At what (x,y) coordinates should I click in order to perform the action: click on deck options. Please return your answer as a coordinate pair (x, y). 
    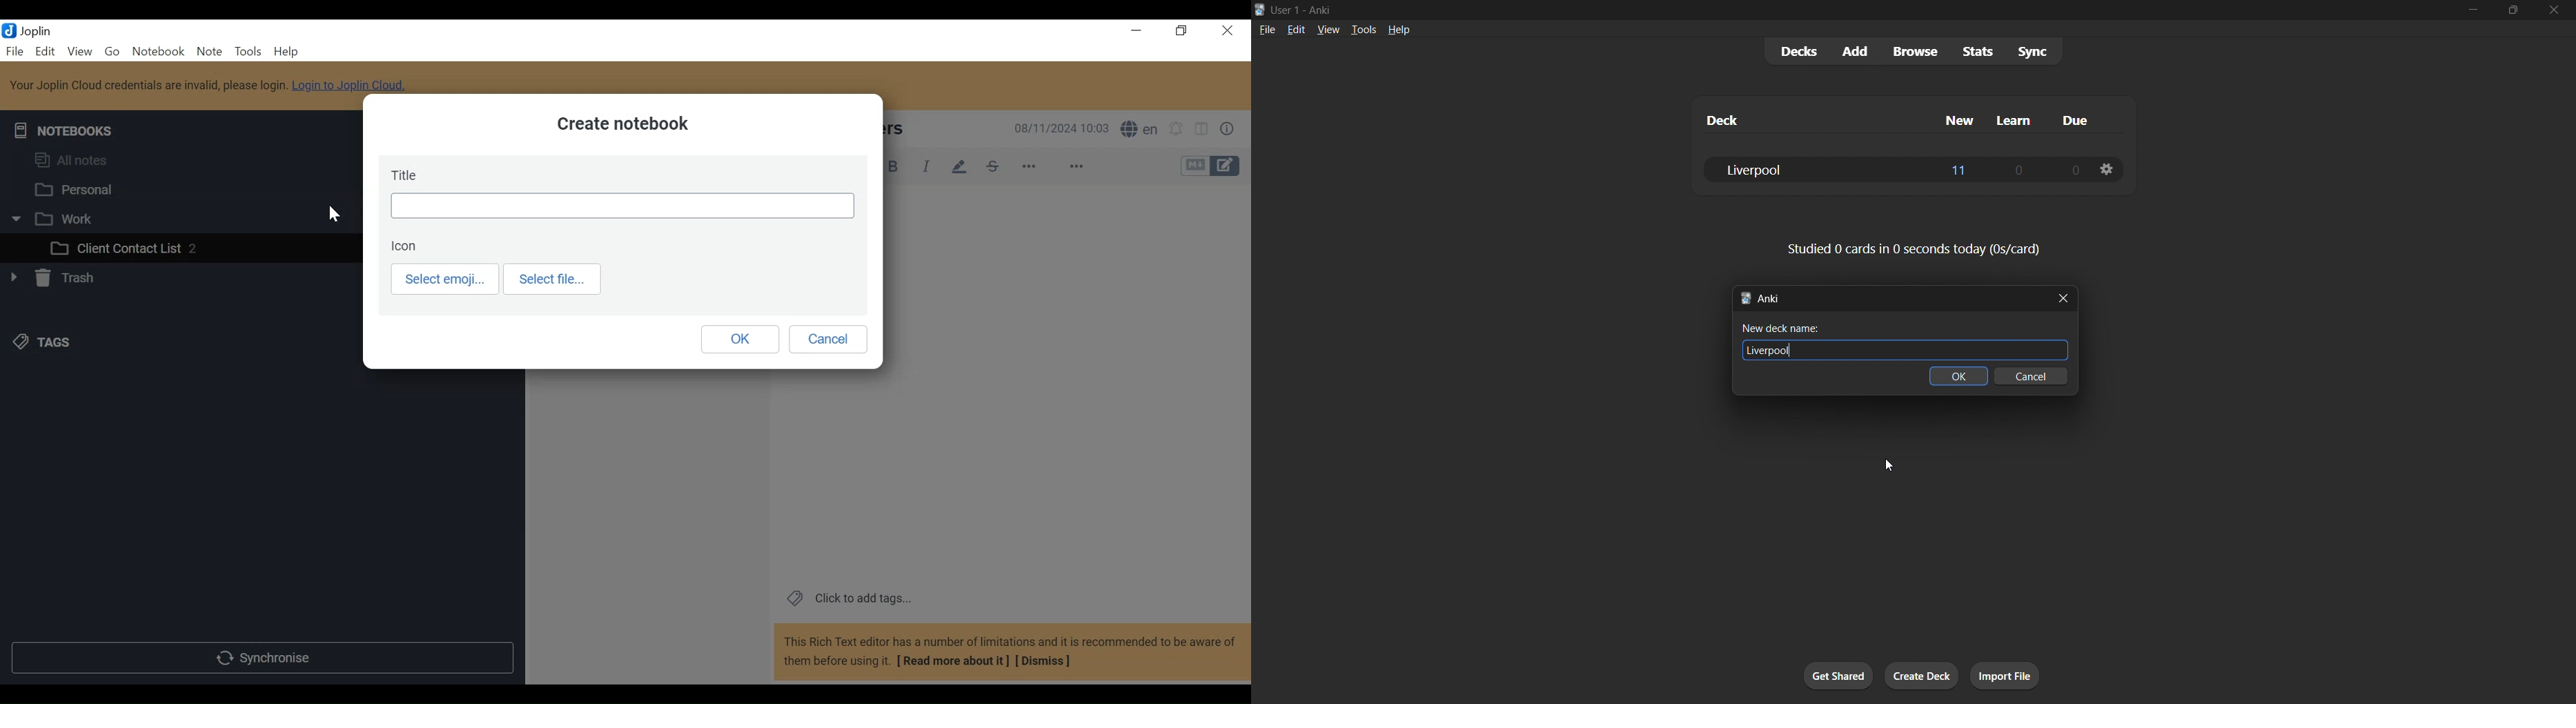
    Looking at the image, I should click on (2107, 171).